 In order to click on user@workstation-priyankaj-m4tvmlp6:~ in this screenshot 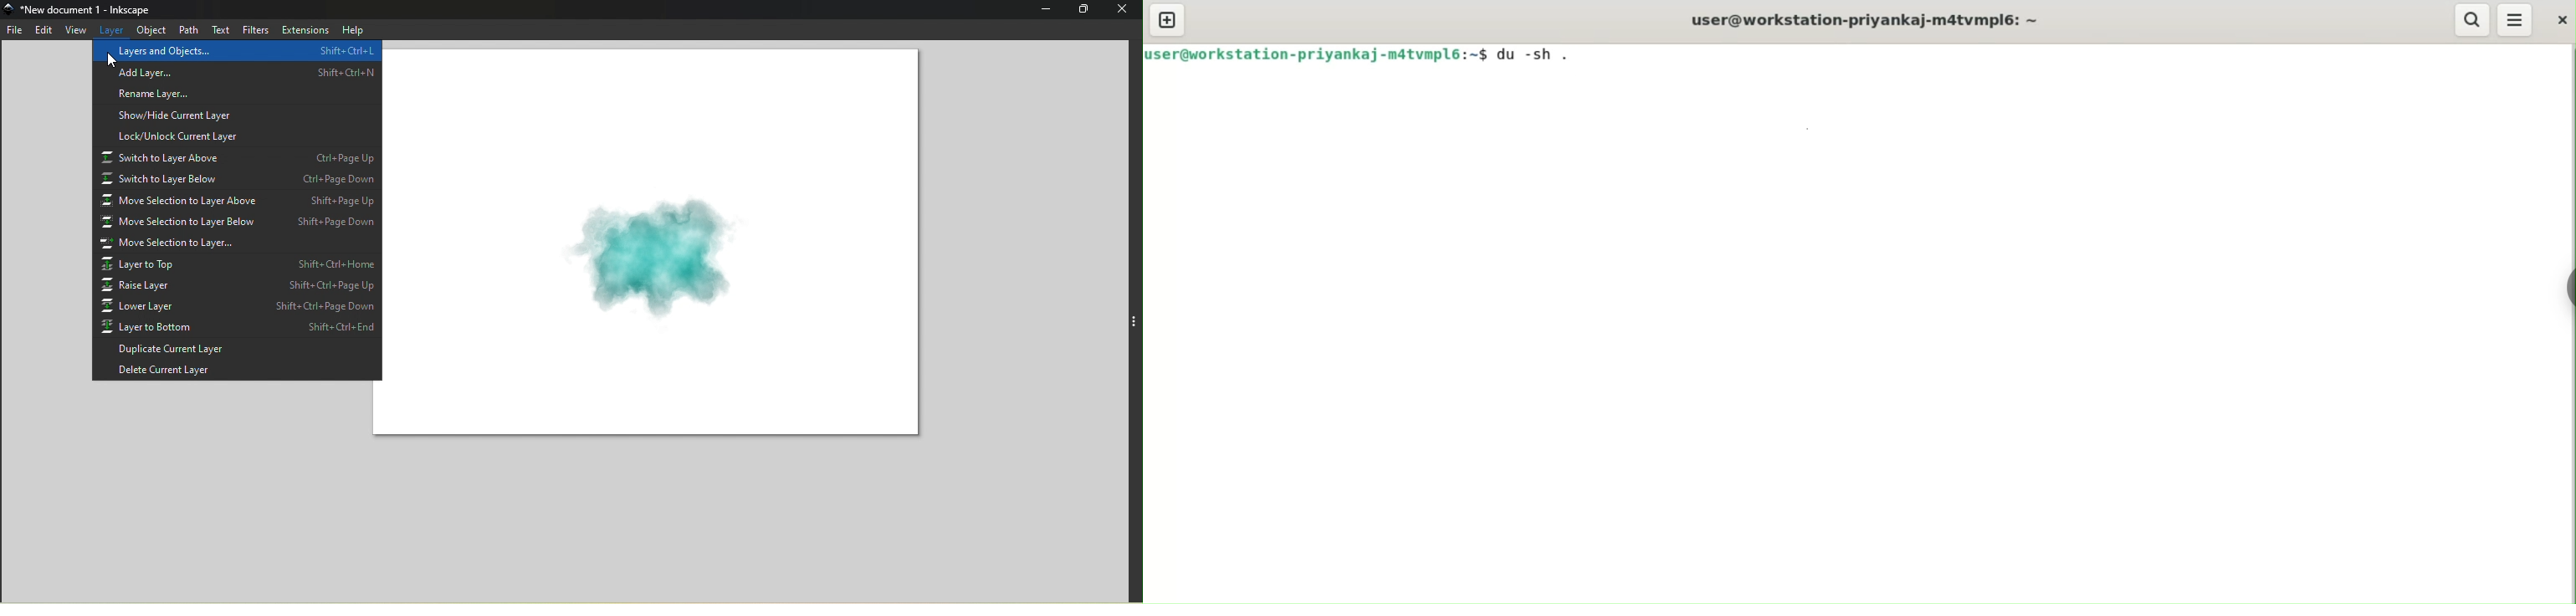, I will do `click(1862, 20)`.